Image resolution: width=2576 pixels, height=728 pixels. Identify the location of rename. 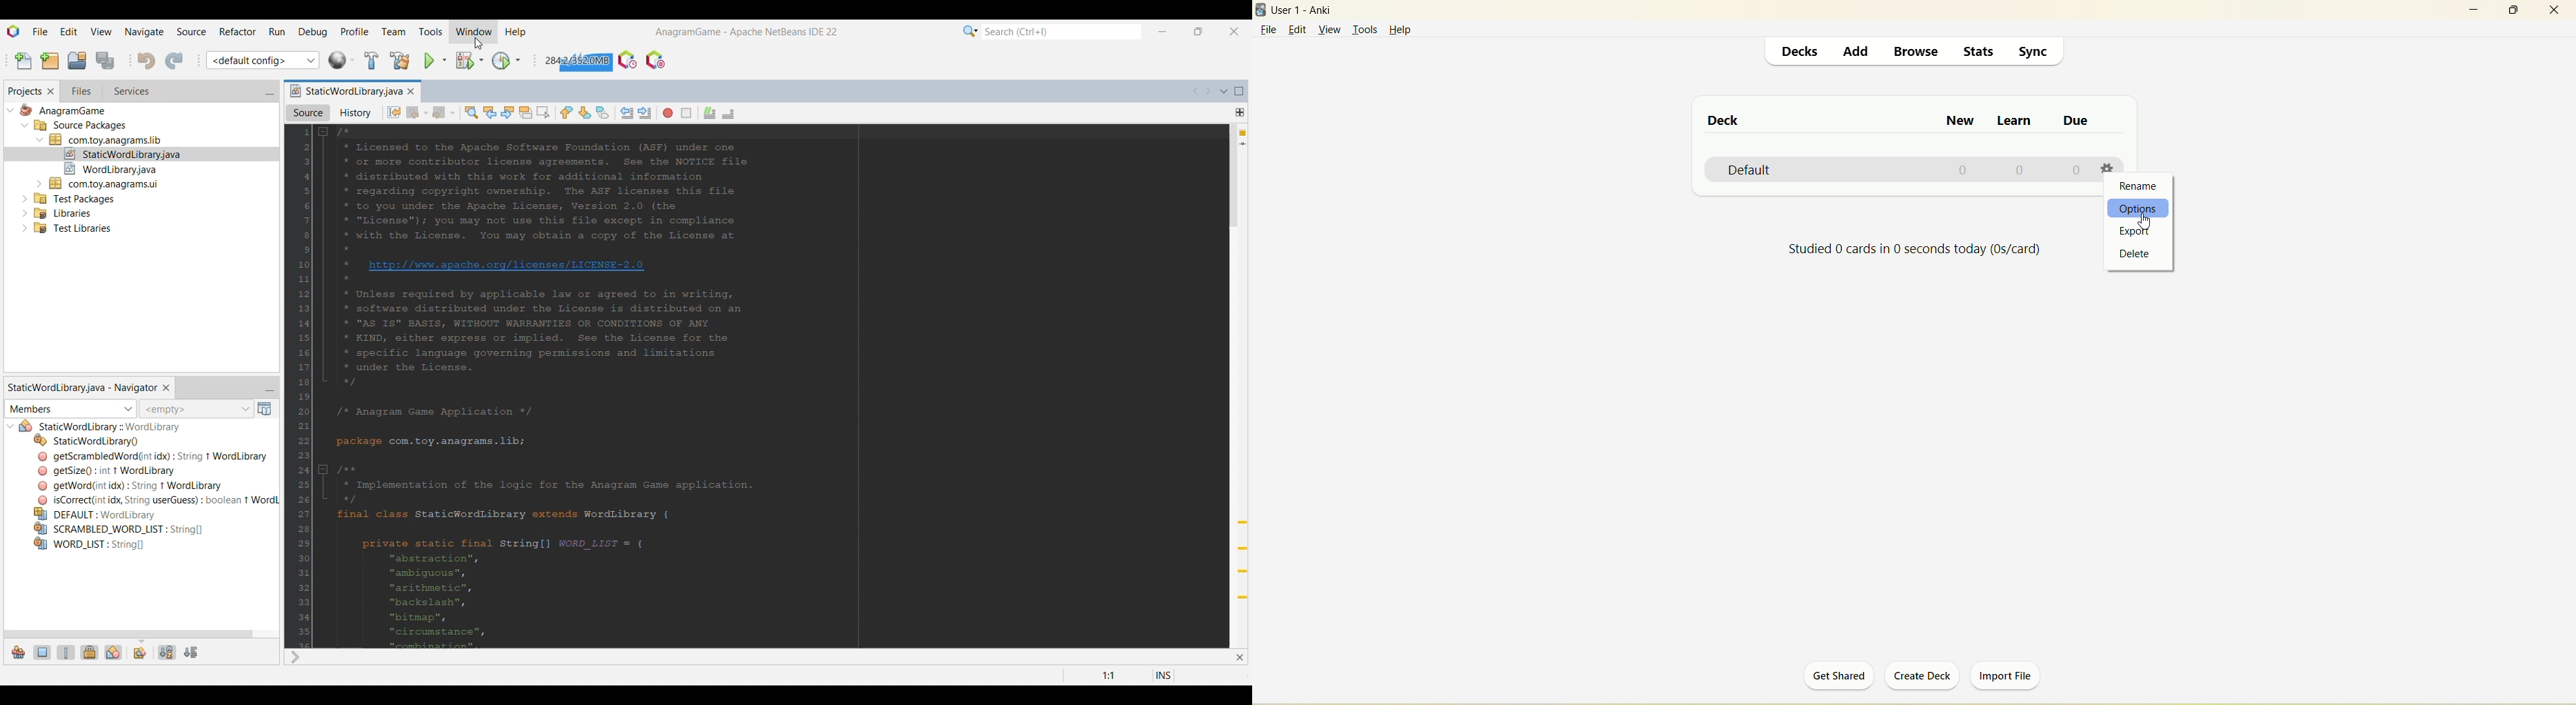
(2140, 188).